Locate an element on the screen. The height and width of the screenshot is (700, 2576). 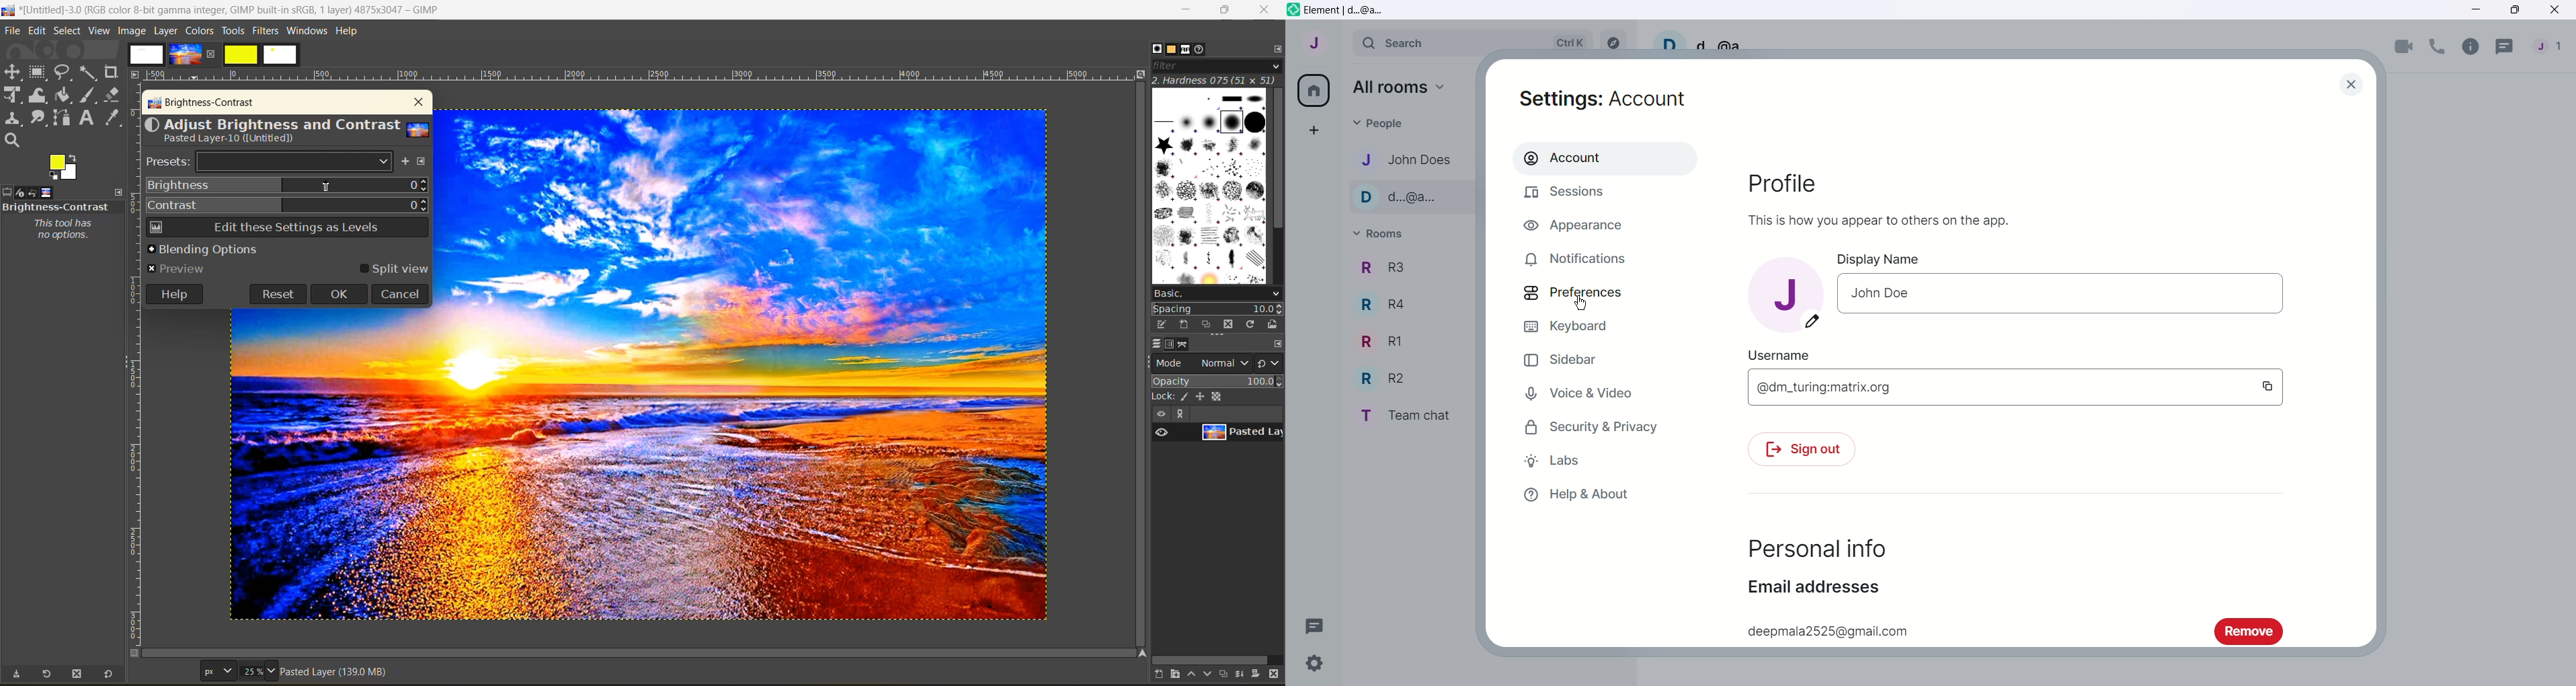
People  is located at coordinates (1381, 124).